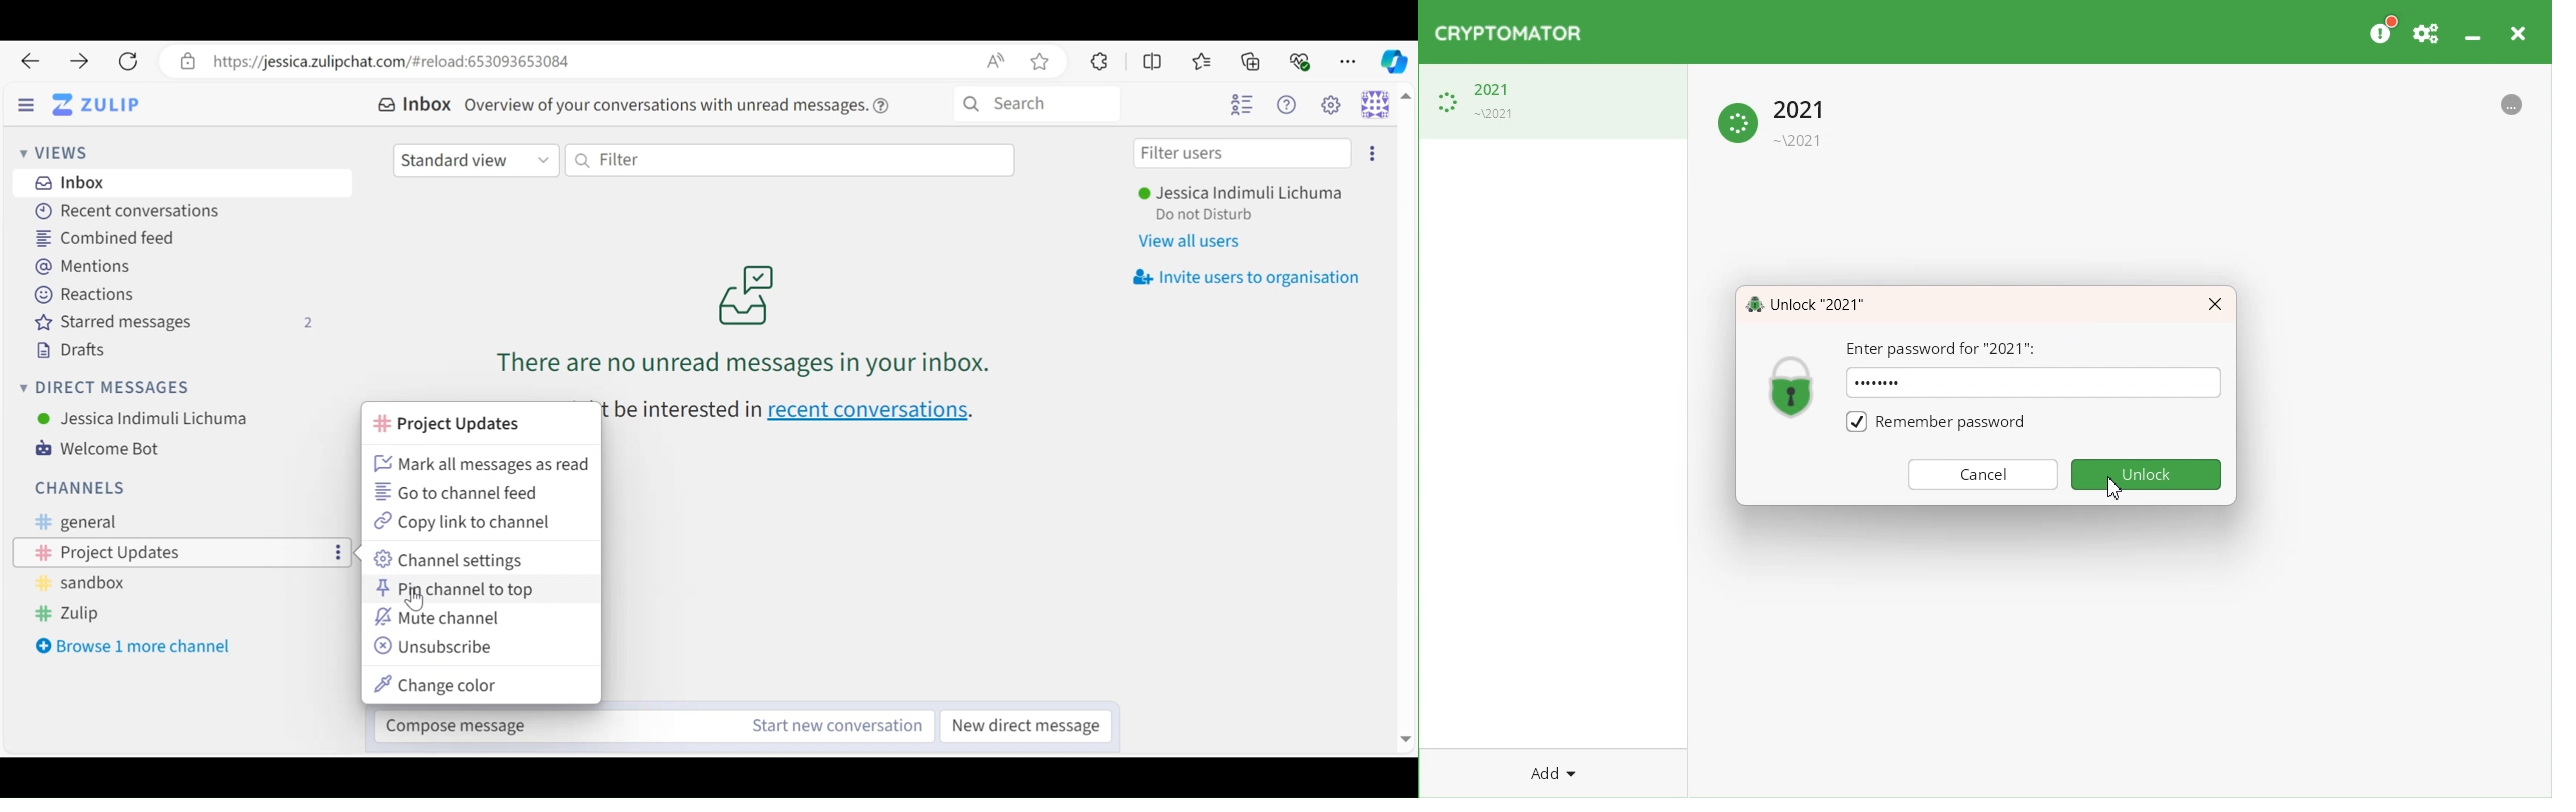 The height and width of the screenshot is (812, 2576). Describe the element at coordinates (1199, 242) in the screenshot. I see `View all users` at that location.